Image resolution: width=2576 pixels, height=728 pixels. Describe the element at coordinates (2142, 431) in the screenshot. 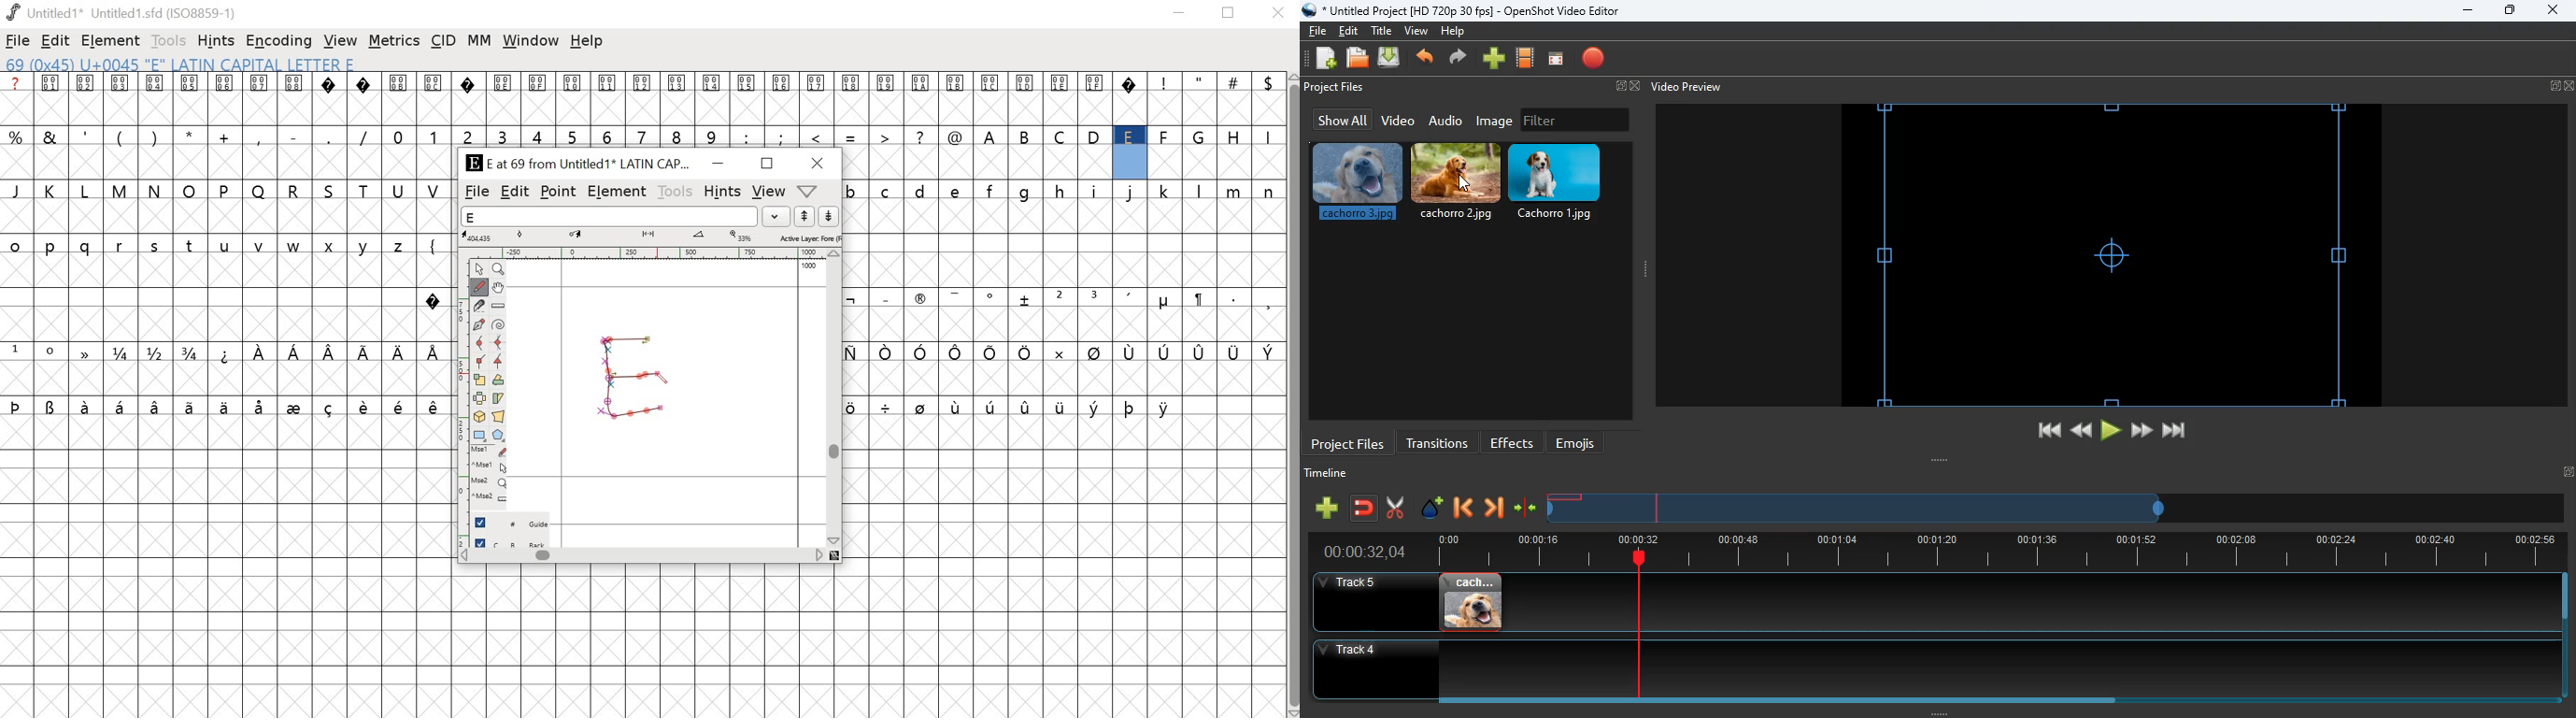

I see `forward` at that location.